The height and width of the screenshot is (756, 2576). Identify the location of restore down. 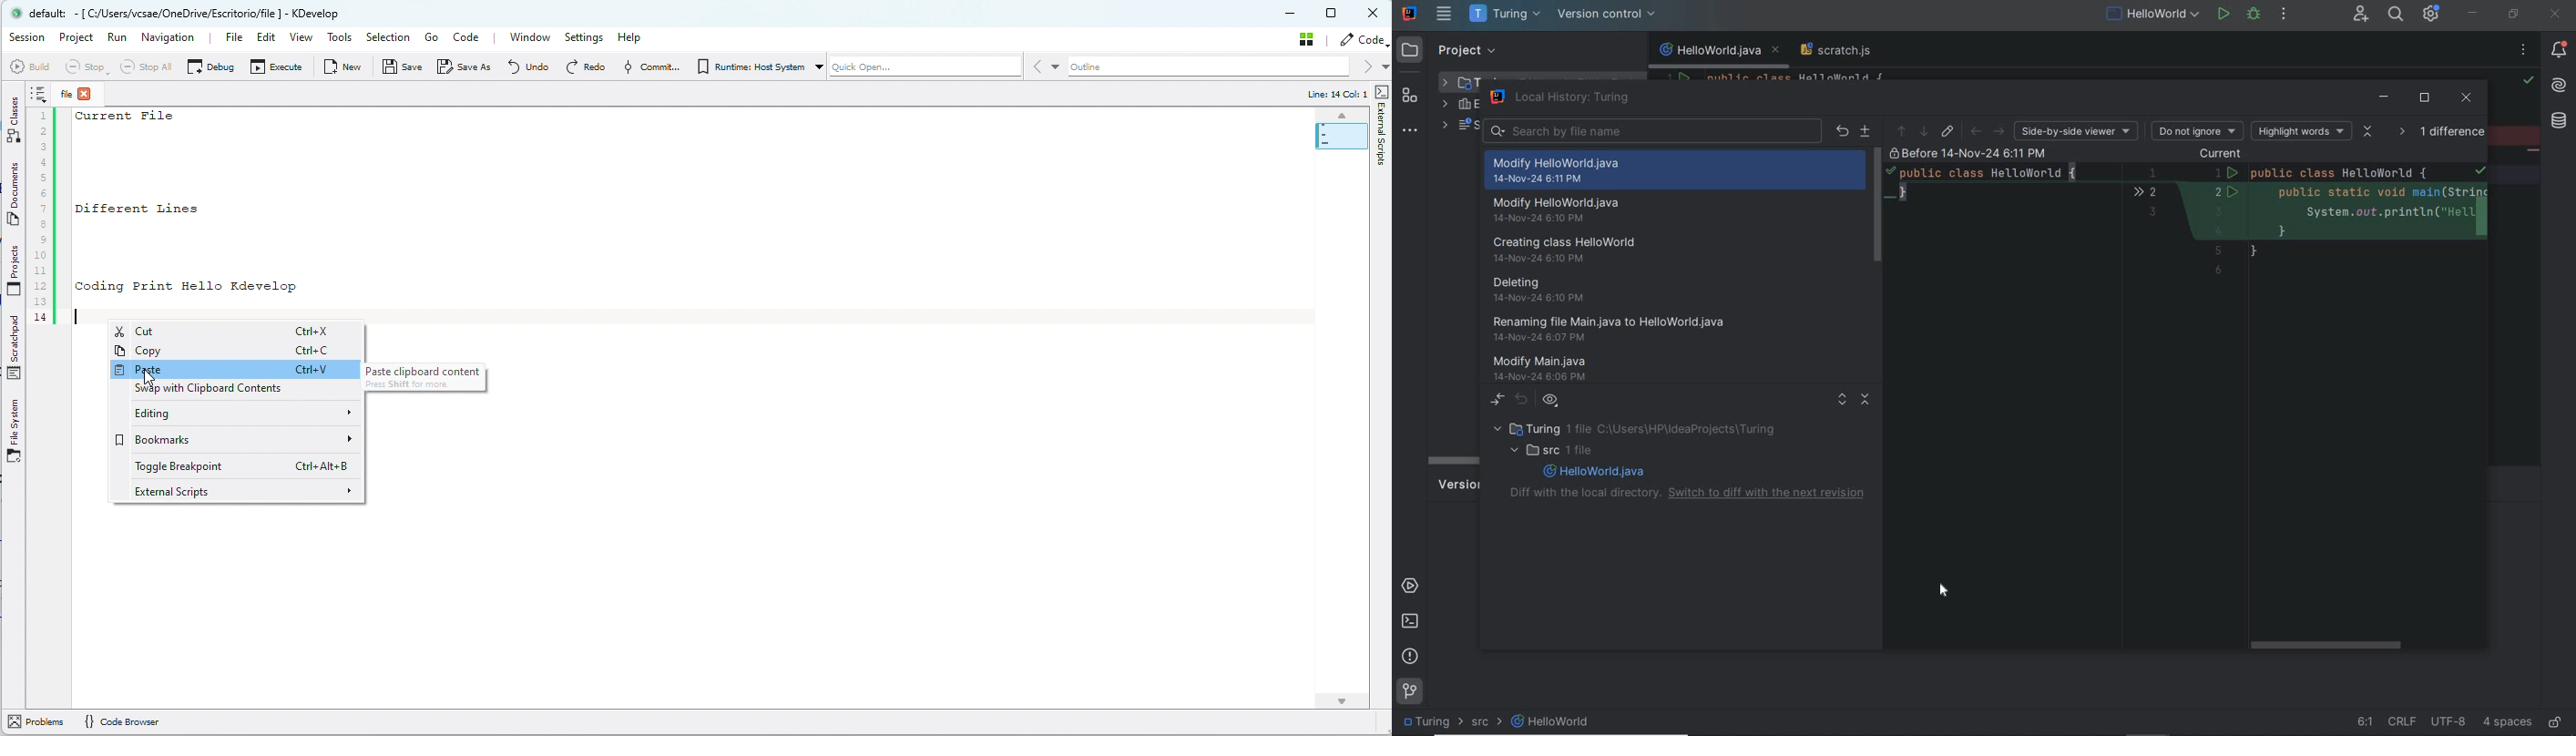
(2425, 98).